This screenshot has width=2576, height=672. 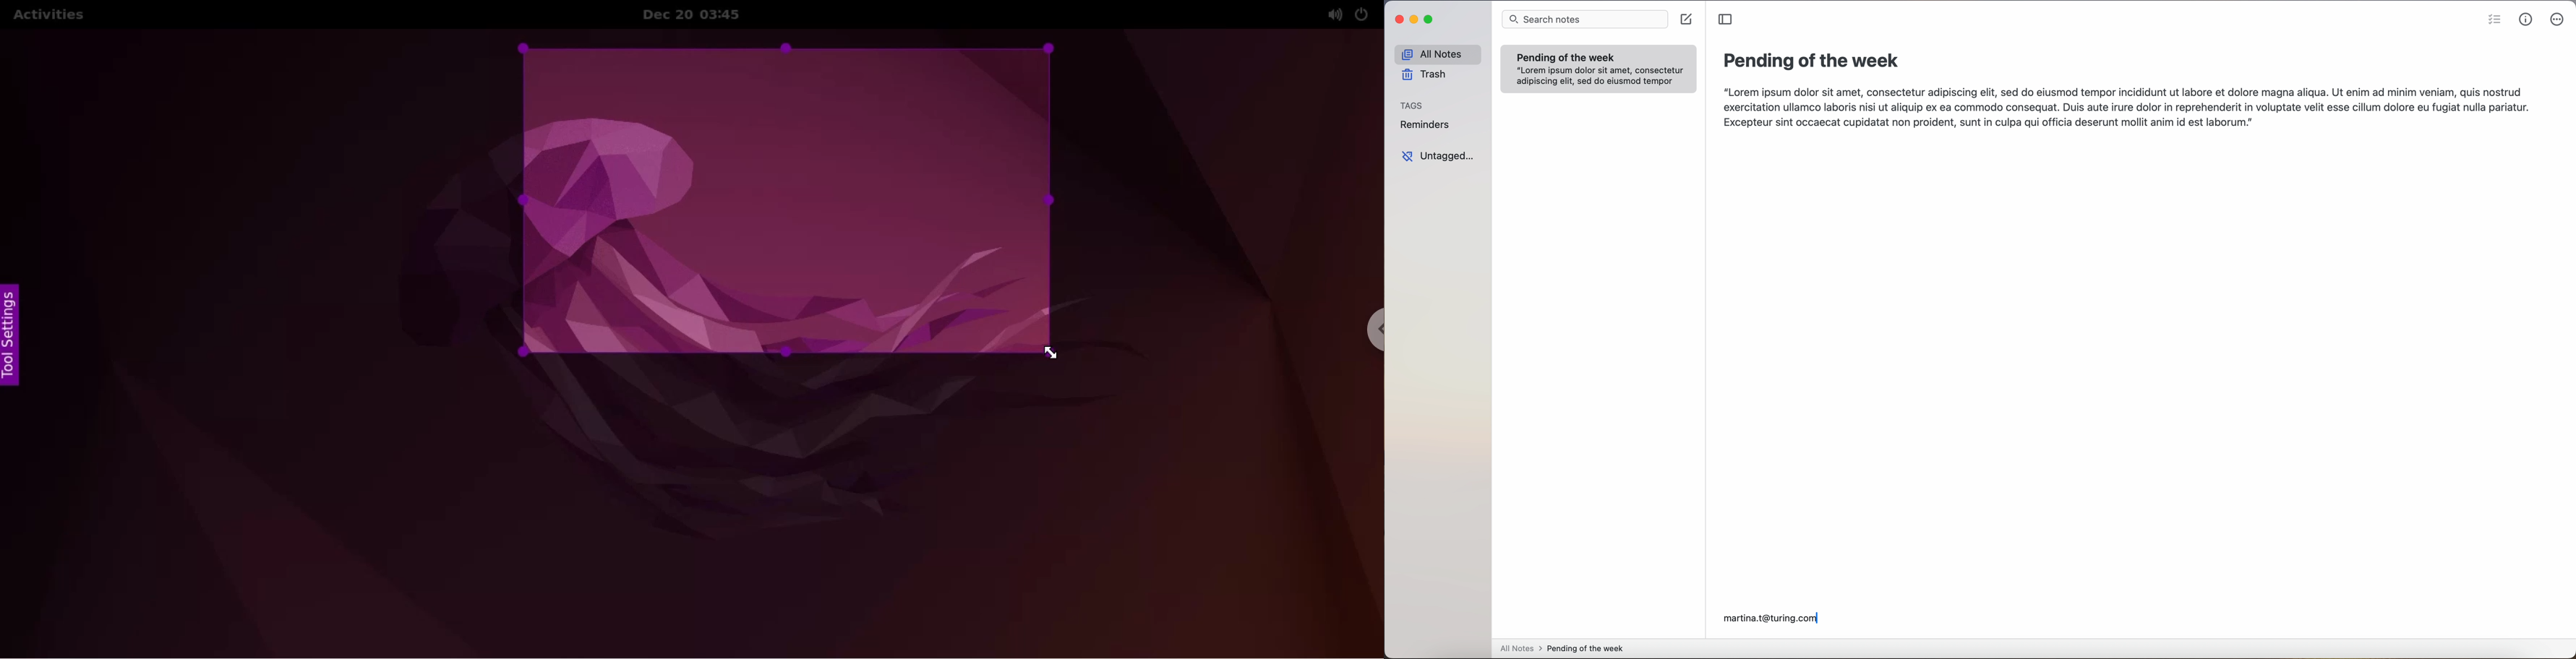 What do you see at coordinates (1427, 126) in the screenshot?
I see `reminders` at bounding box center [1427, 126].